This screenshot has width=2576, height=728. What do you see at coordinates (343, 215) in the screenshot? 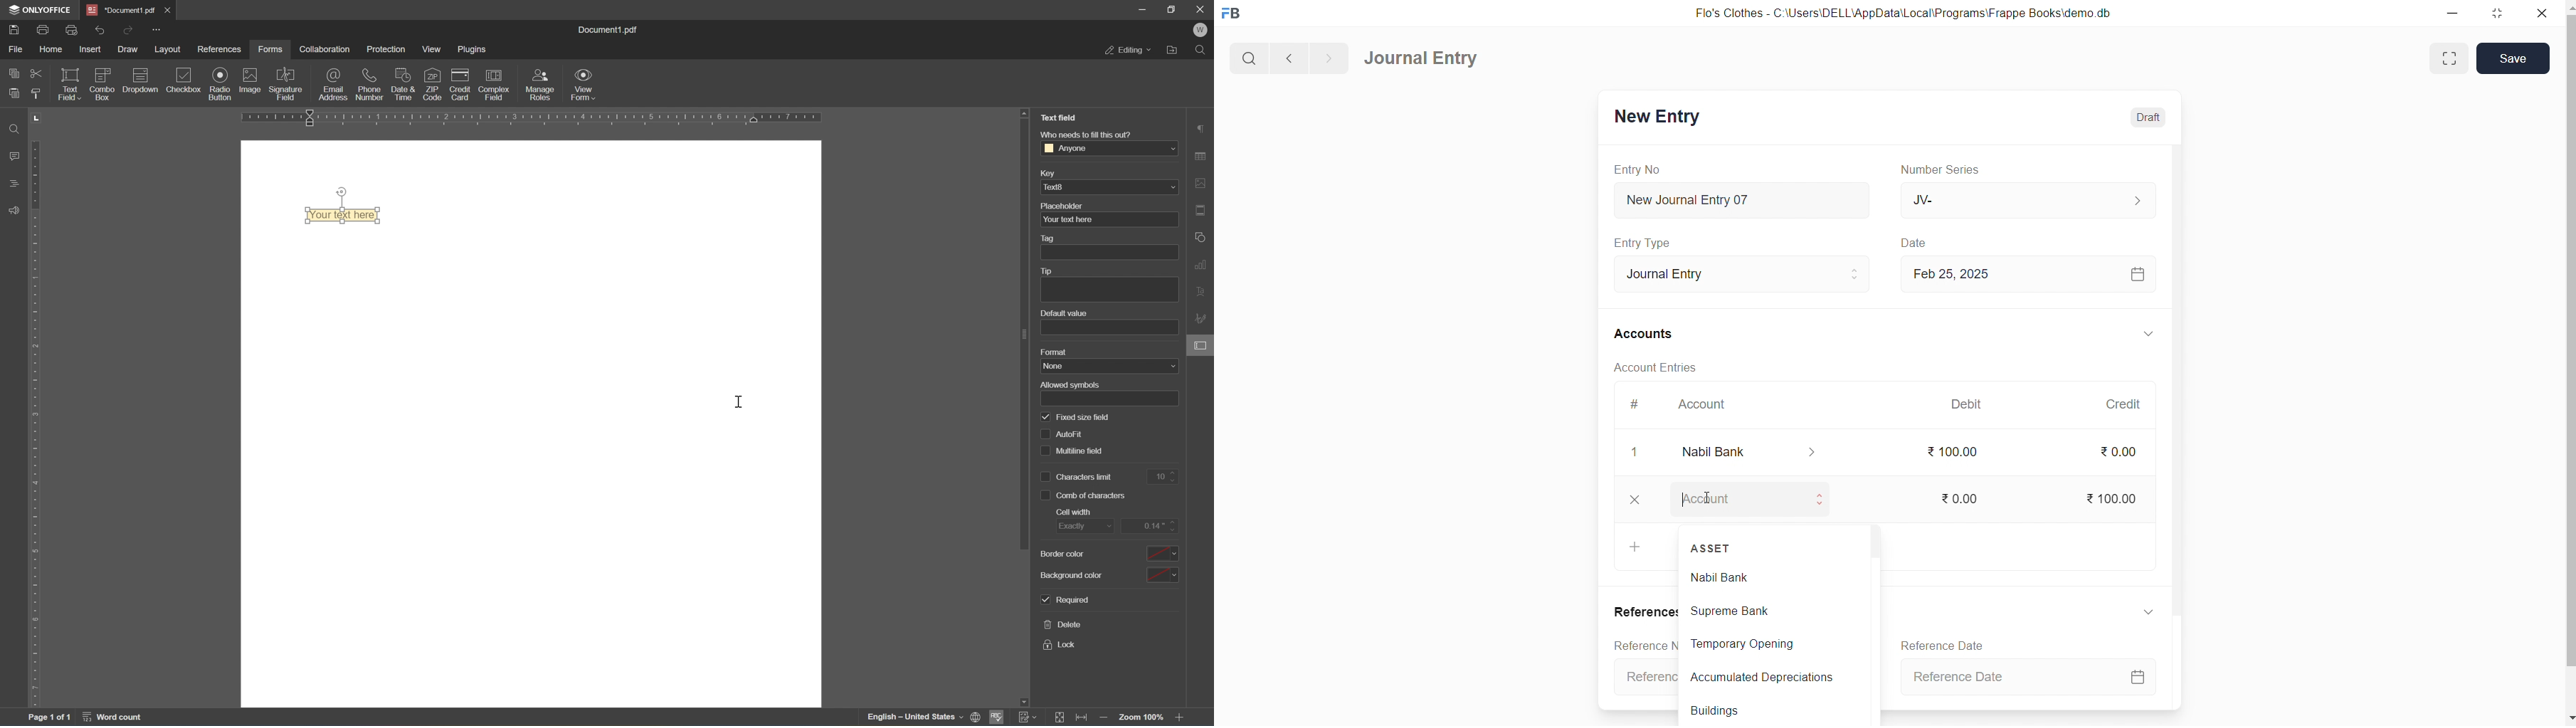
I see `your text here` at bounding box center [343, 215].